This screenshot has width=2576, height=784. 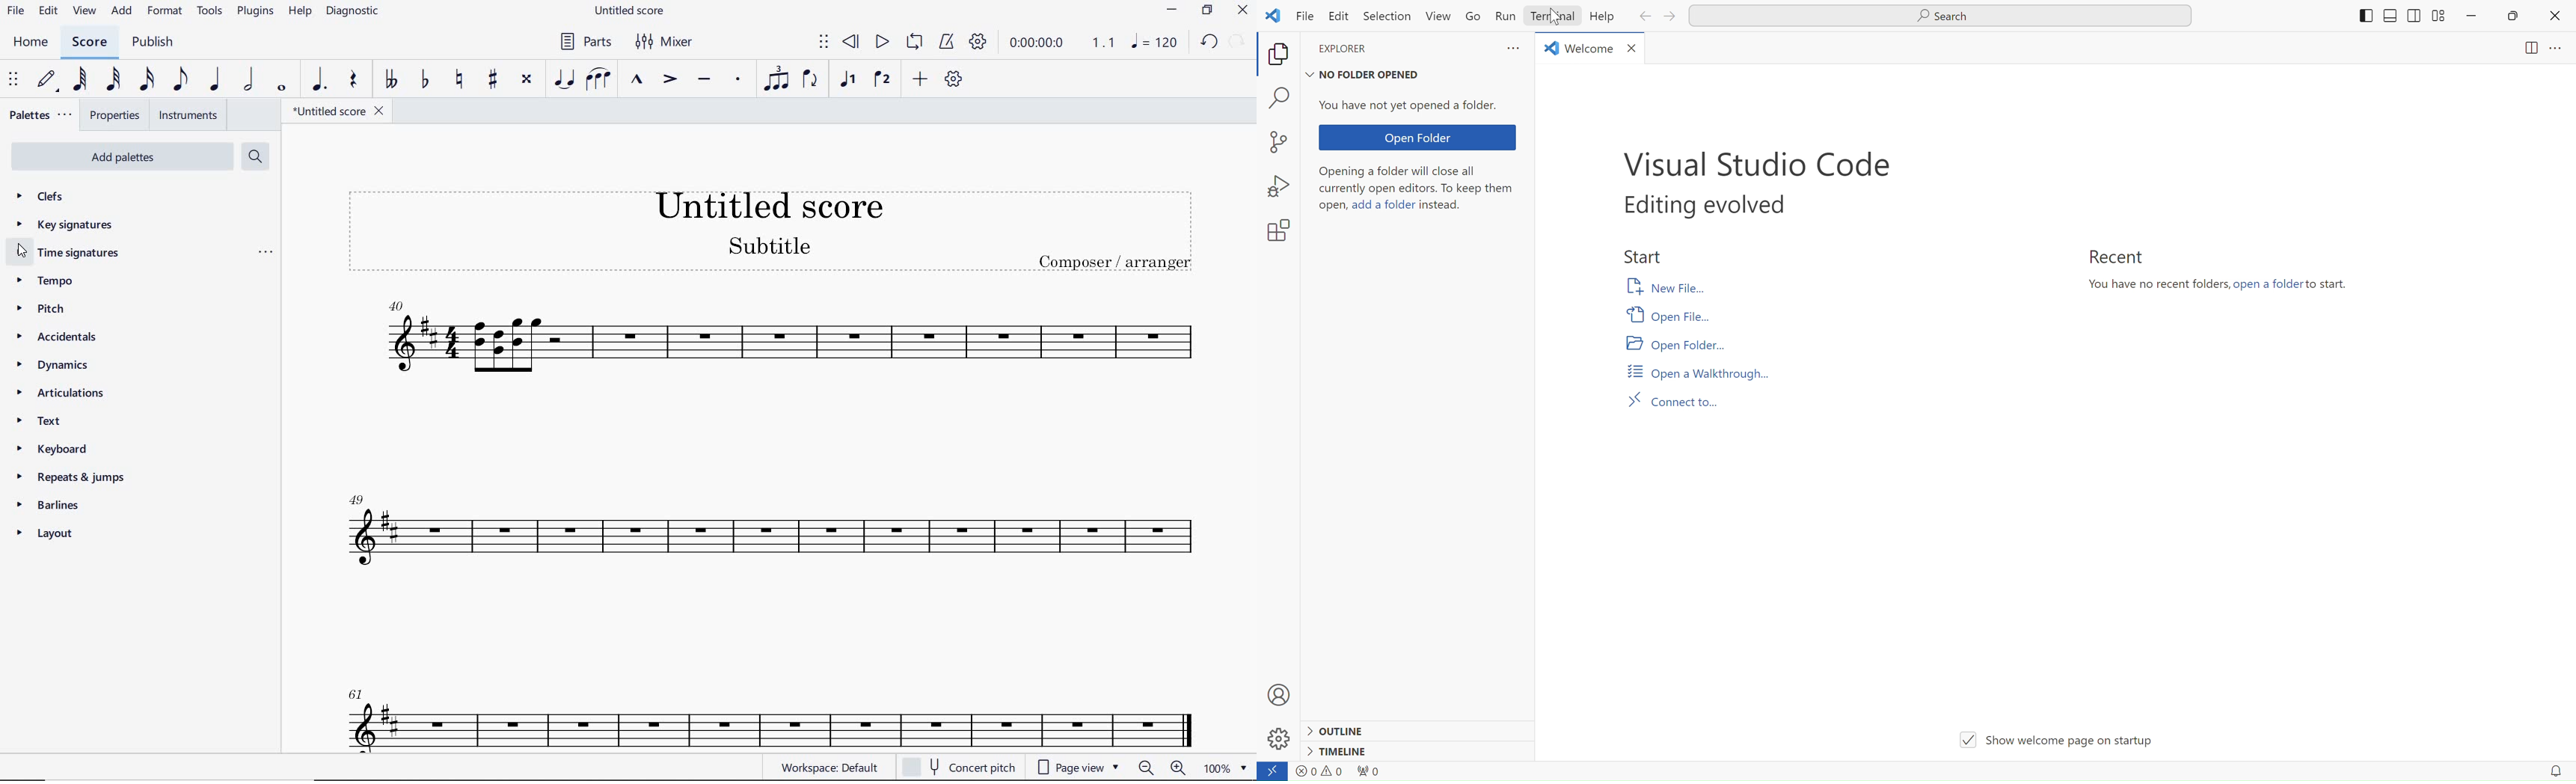 What do you see at coordinates (850, 82) in the screenshot?
I see `VOICE 1` at bounding box center [850, 82].